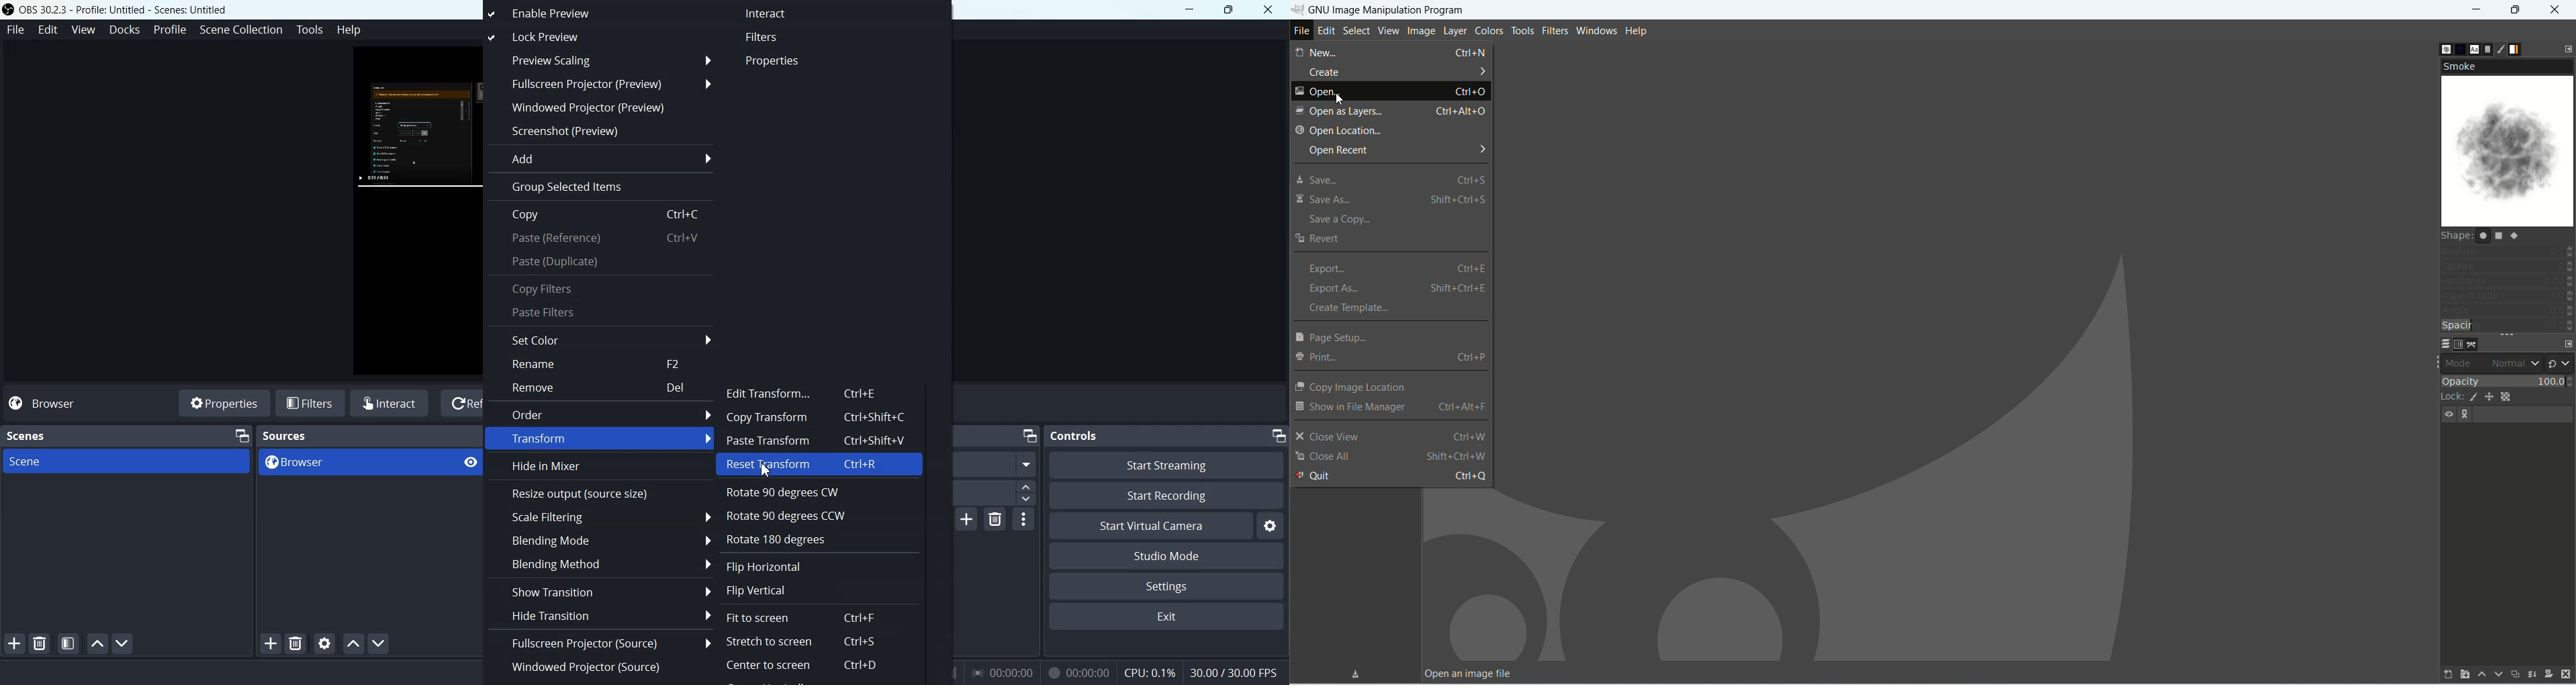 The height and width of the screenshot is (700, 2576). What do you see at coordinates (1024, 521) in the screenshot?
I see `Transition properties` at bounding box center [1024, 521].